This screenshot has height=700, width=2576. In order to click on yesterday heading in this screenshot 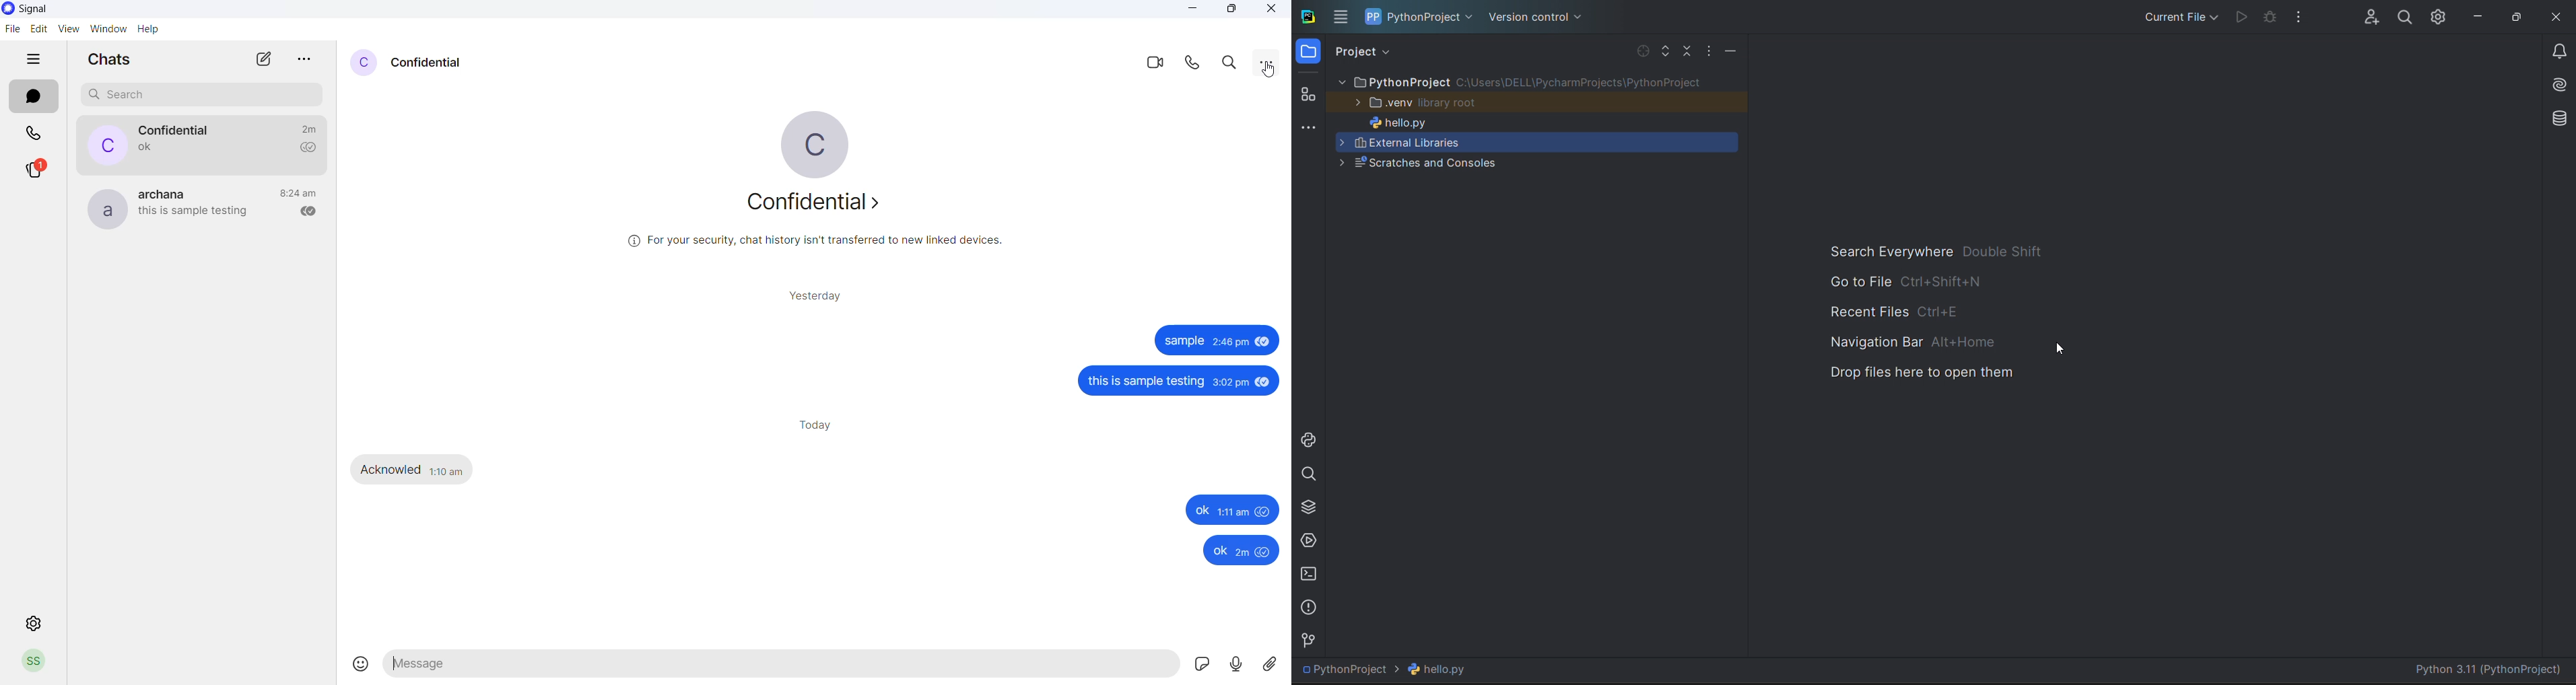, I will do `click(819, 295)`.